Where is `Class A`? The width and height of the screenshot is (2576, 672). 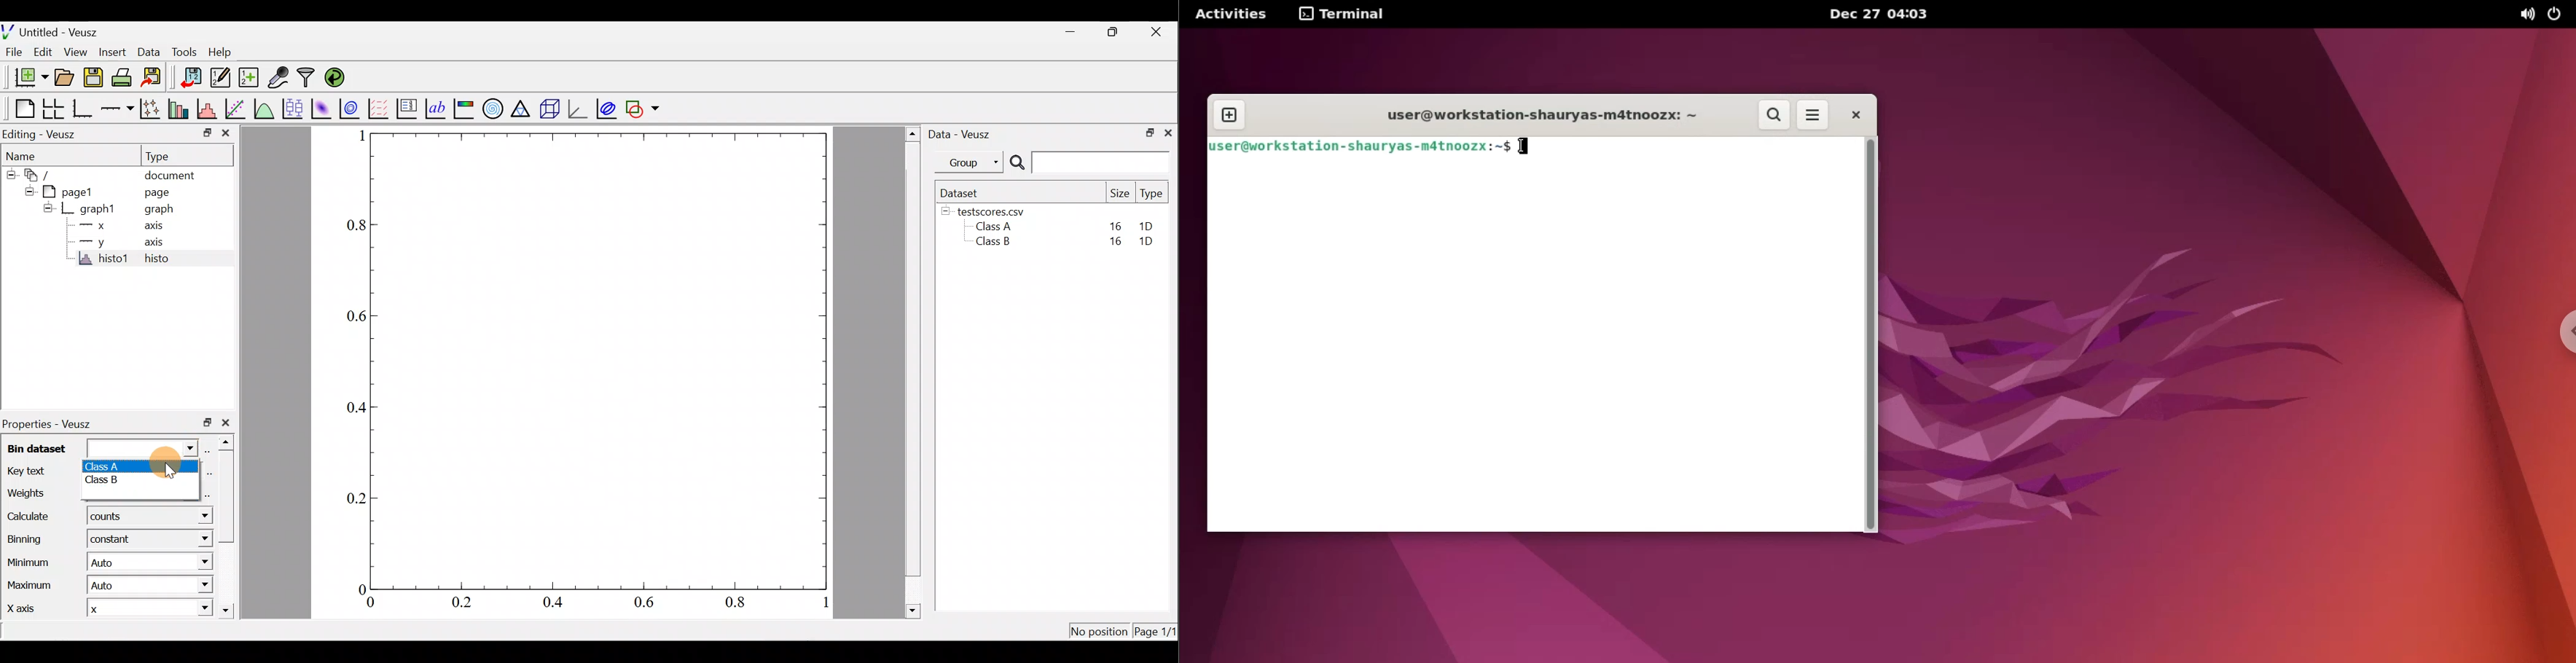
Class A is located at coordinates (117, 465).